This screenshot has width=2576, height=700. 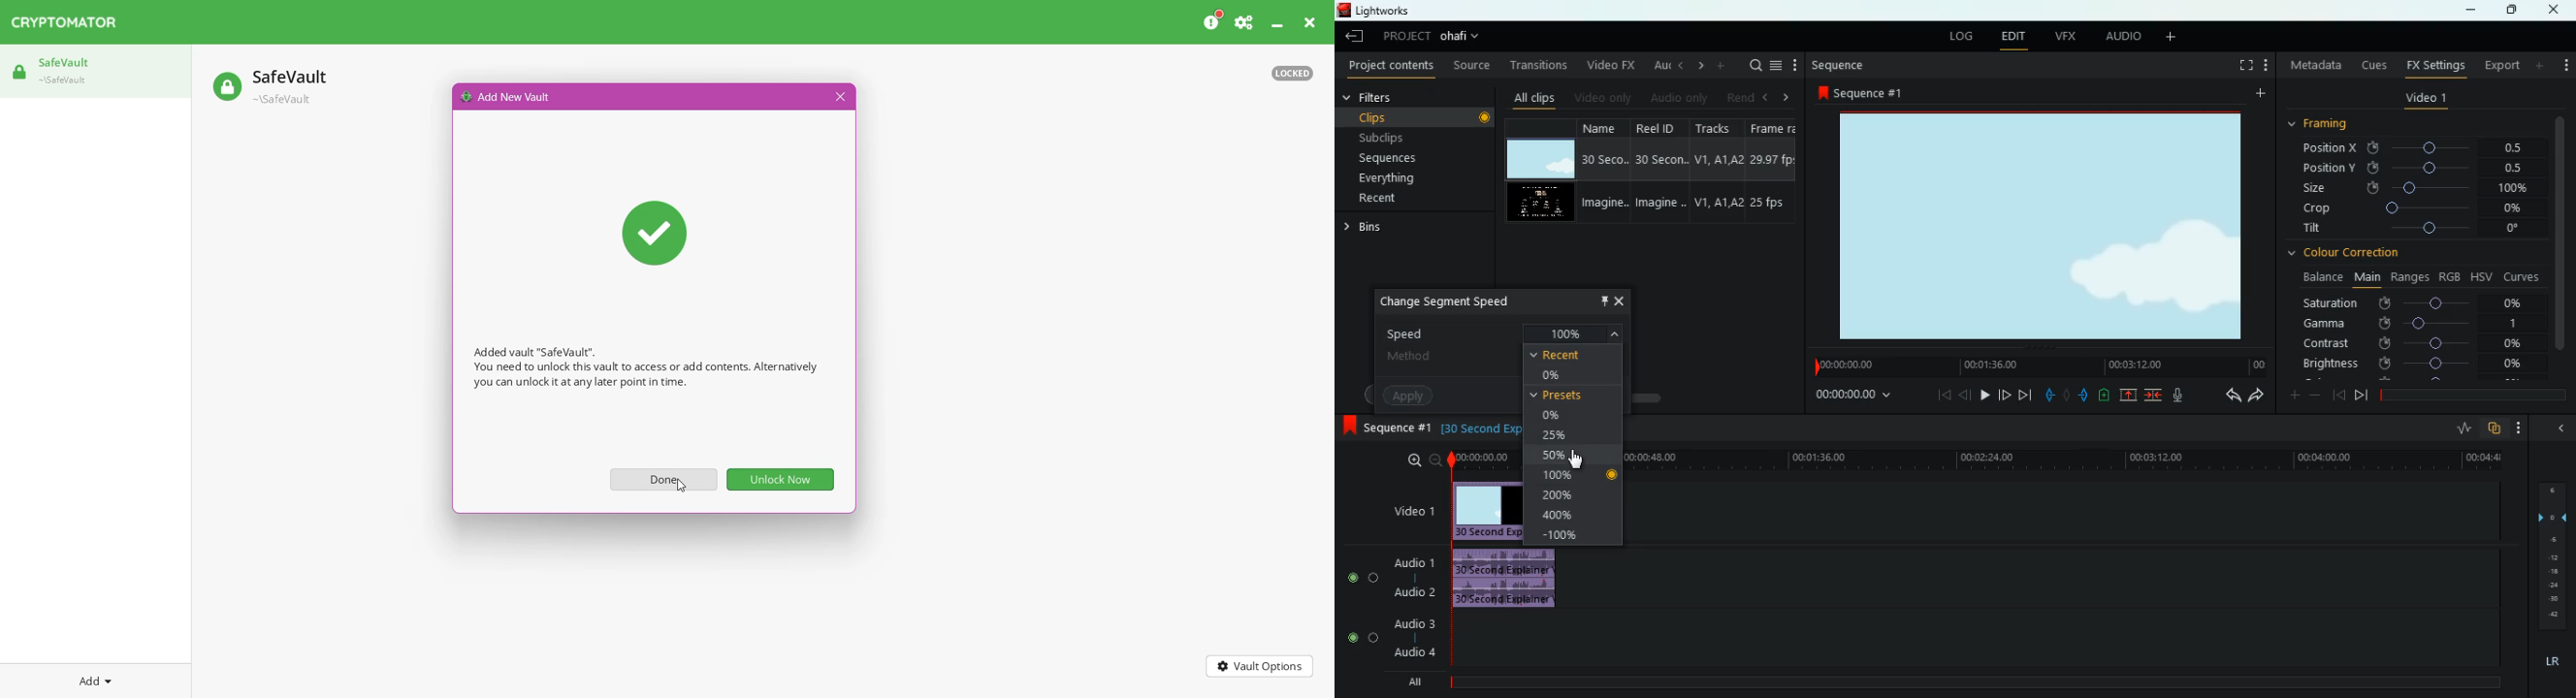 What do you see at coordinates (1601, 96) in the screenshot?
I see `video only` at bounding box center [1601, 96].